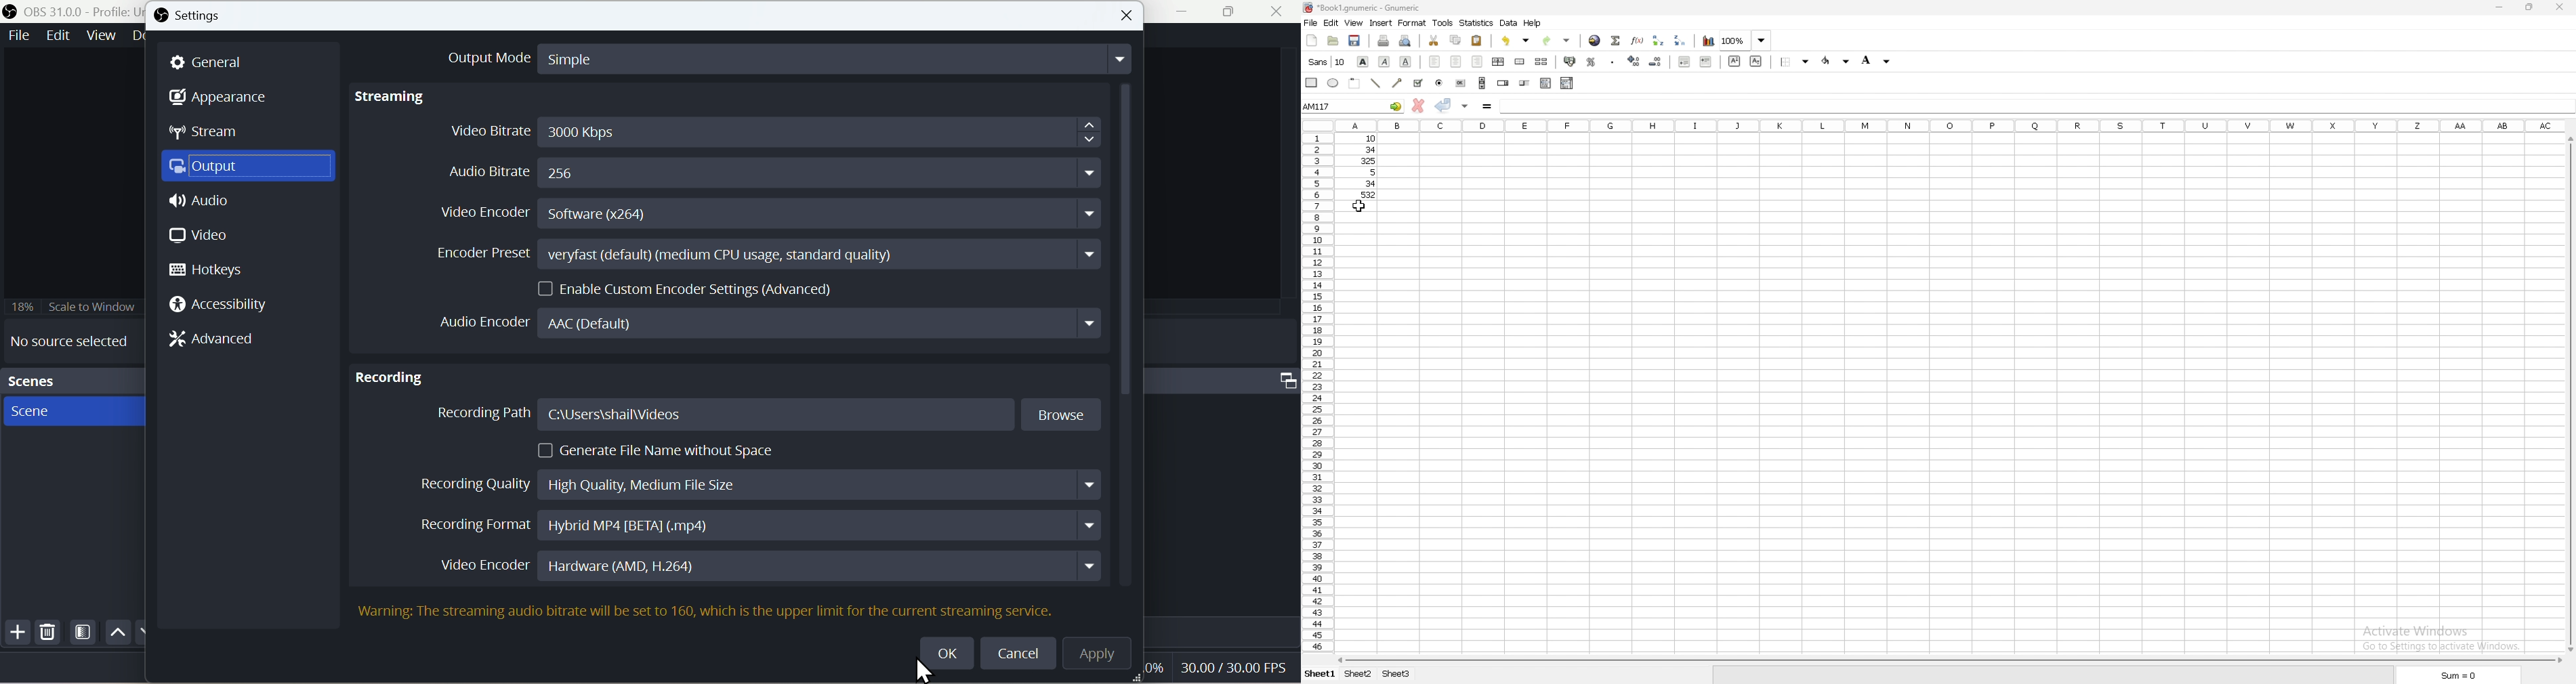 This screenshot has height=700, width=2576. I want to click on Enable Custom Encoder Settings, so click(690, 287).